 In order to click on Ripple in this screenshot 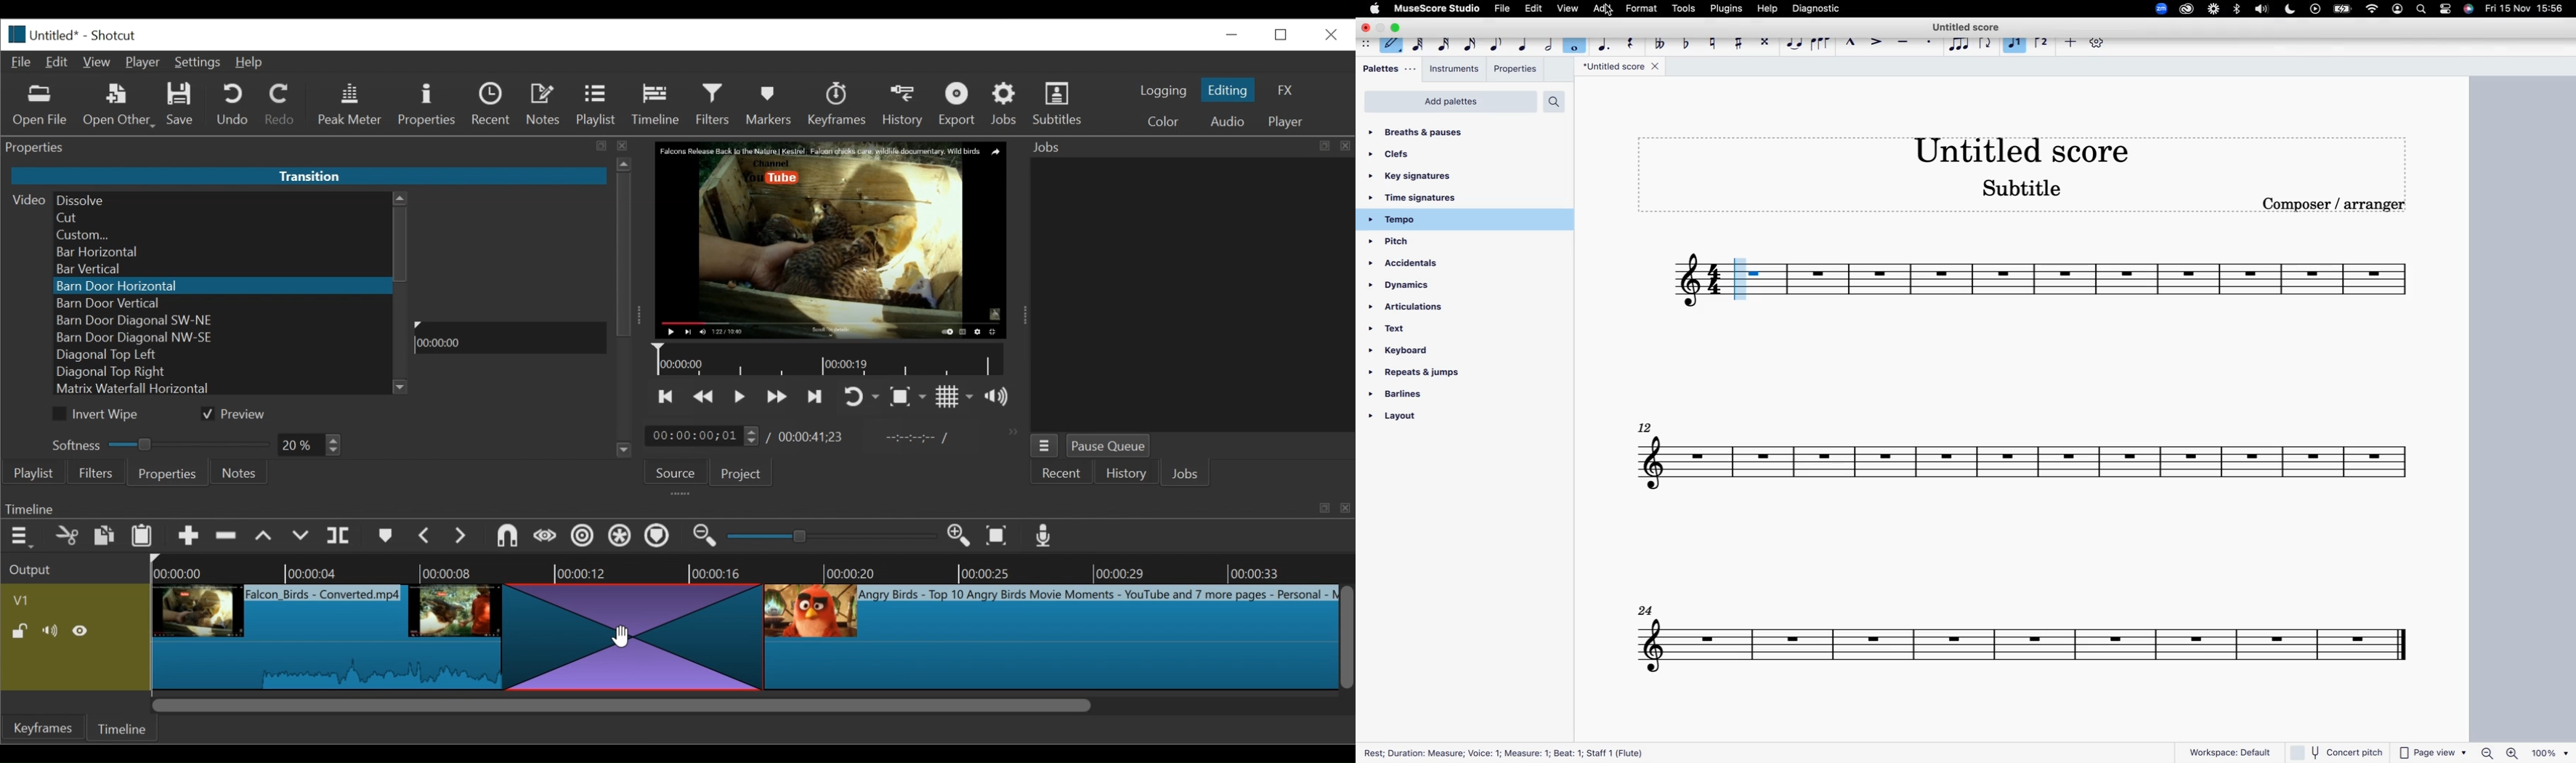, I will do `click(582, 536)`.